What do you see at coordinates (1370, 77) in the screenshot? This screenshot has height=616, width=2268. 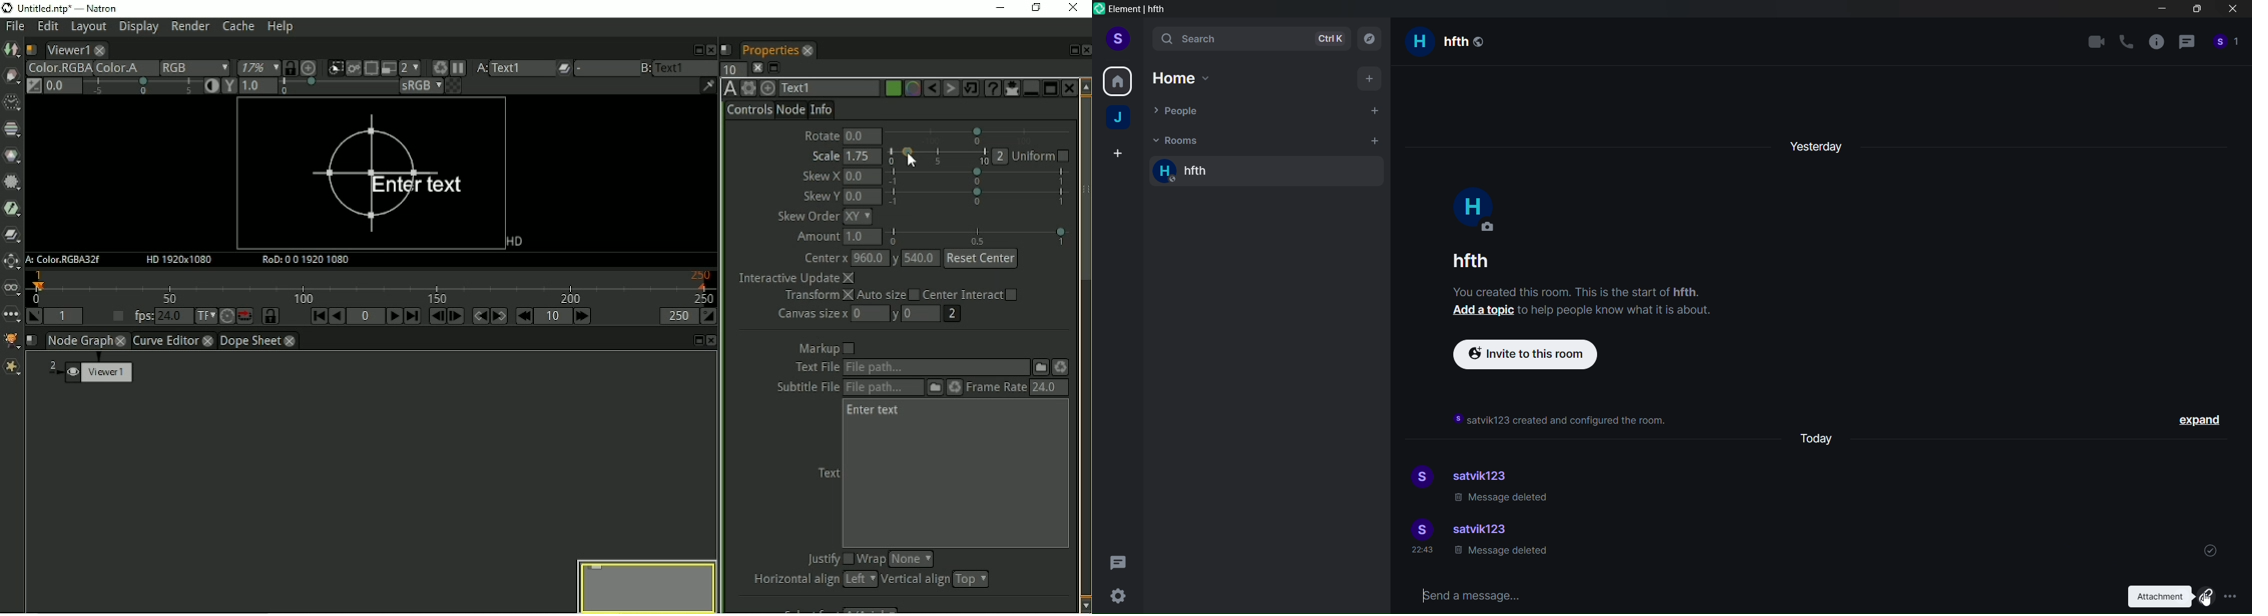 I see `add` at bounding box center [1370, 77].